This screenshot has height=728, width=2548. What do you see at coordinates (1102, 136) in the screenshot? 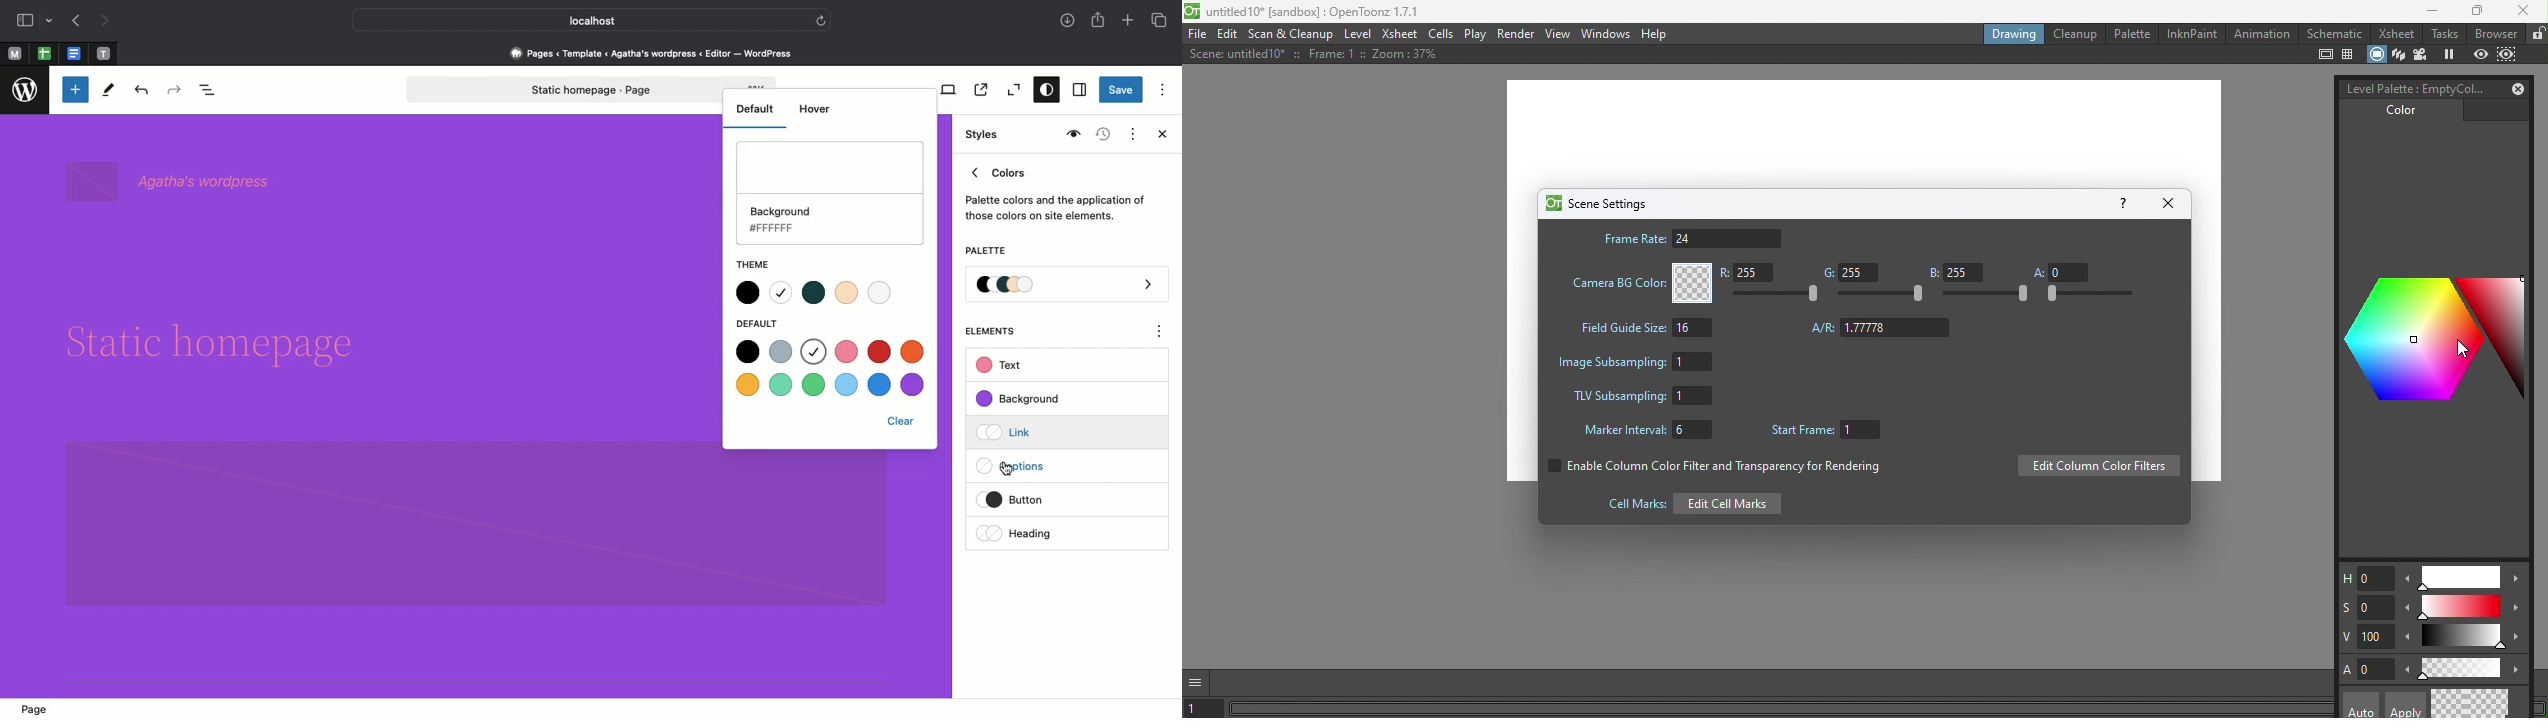
I see `Revisions` at bounding box center [1102, 136].